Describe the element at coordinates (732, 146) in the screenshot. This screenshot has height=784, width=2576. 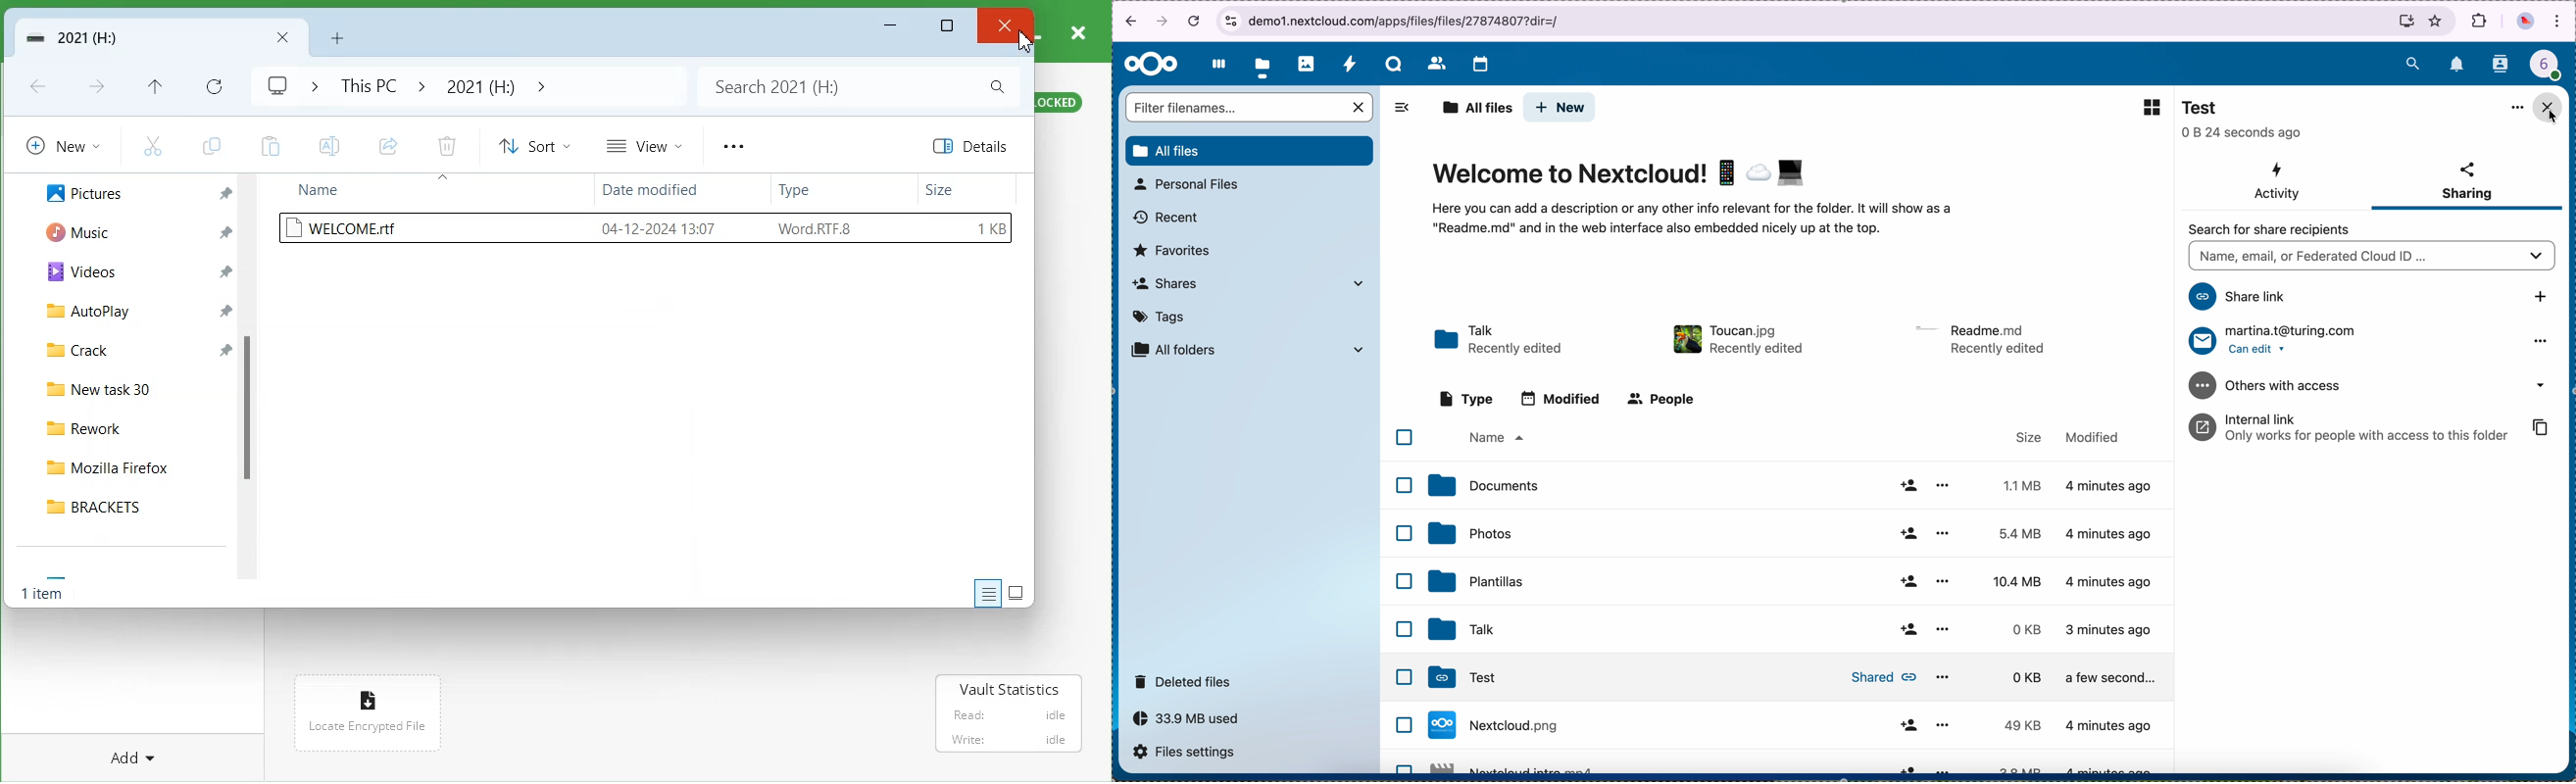
I see `More` at that location.